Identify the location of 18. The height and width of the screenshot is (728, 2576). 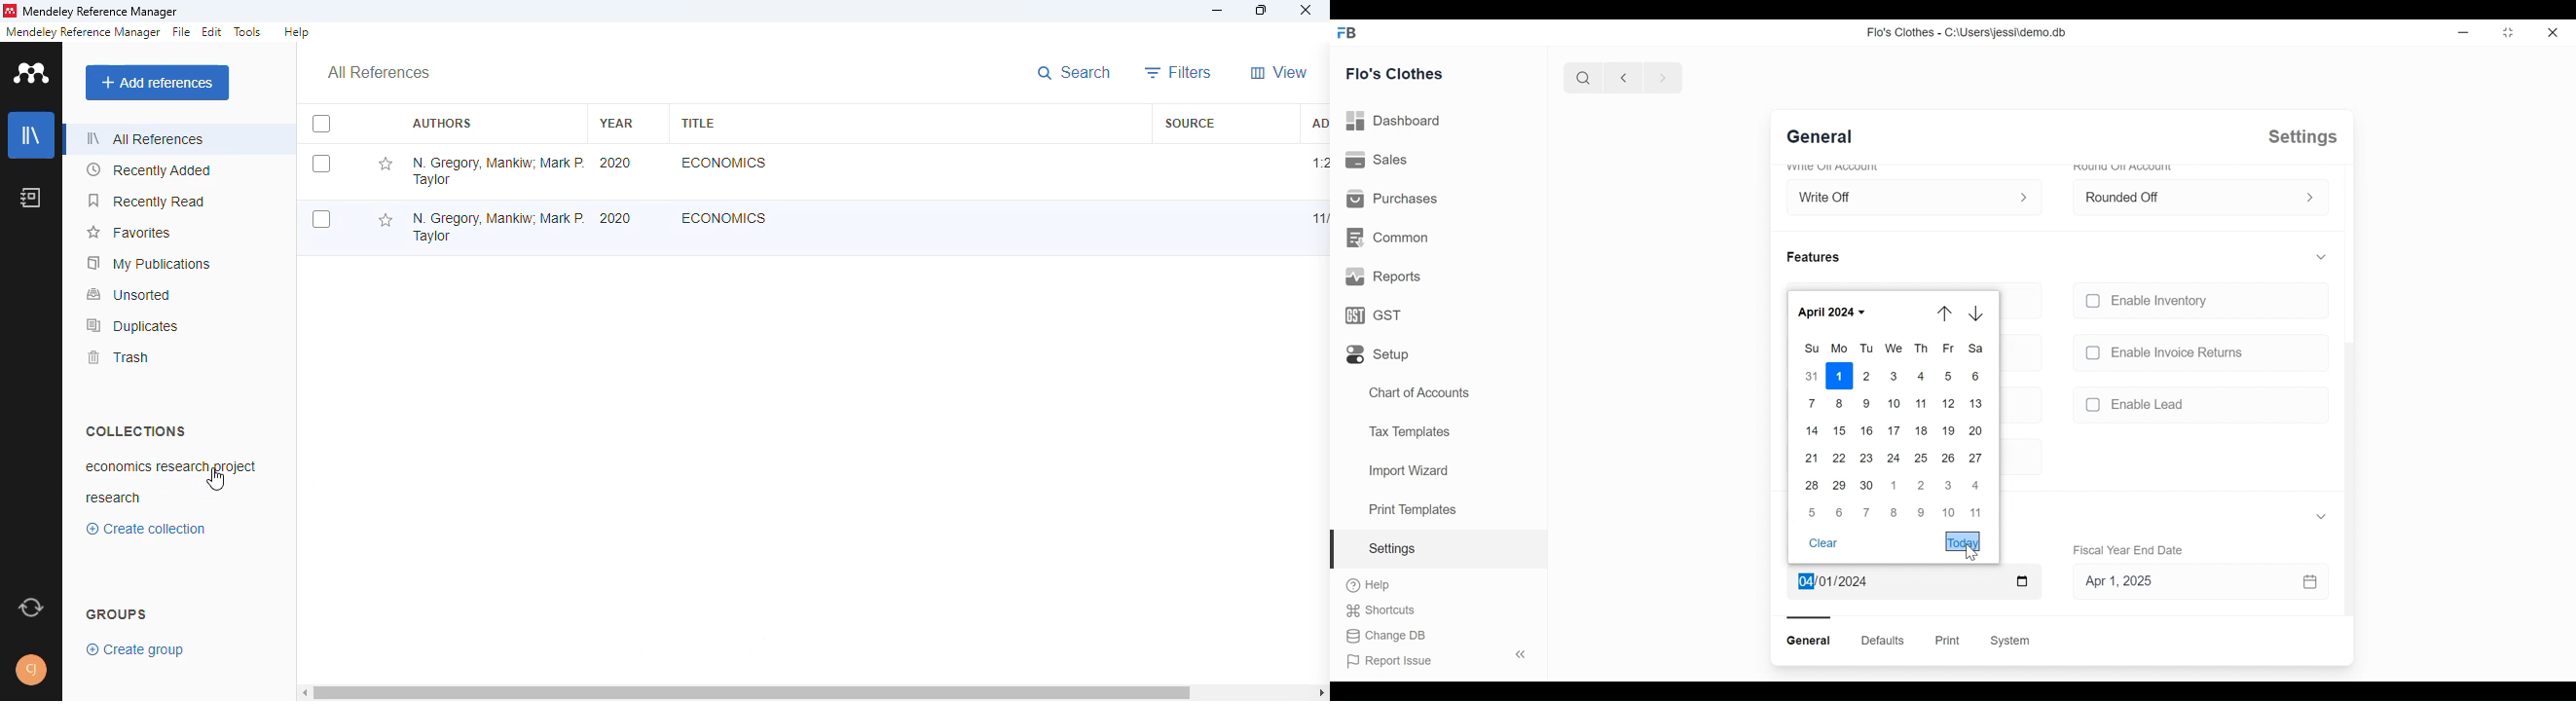
(1923, 430).